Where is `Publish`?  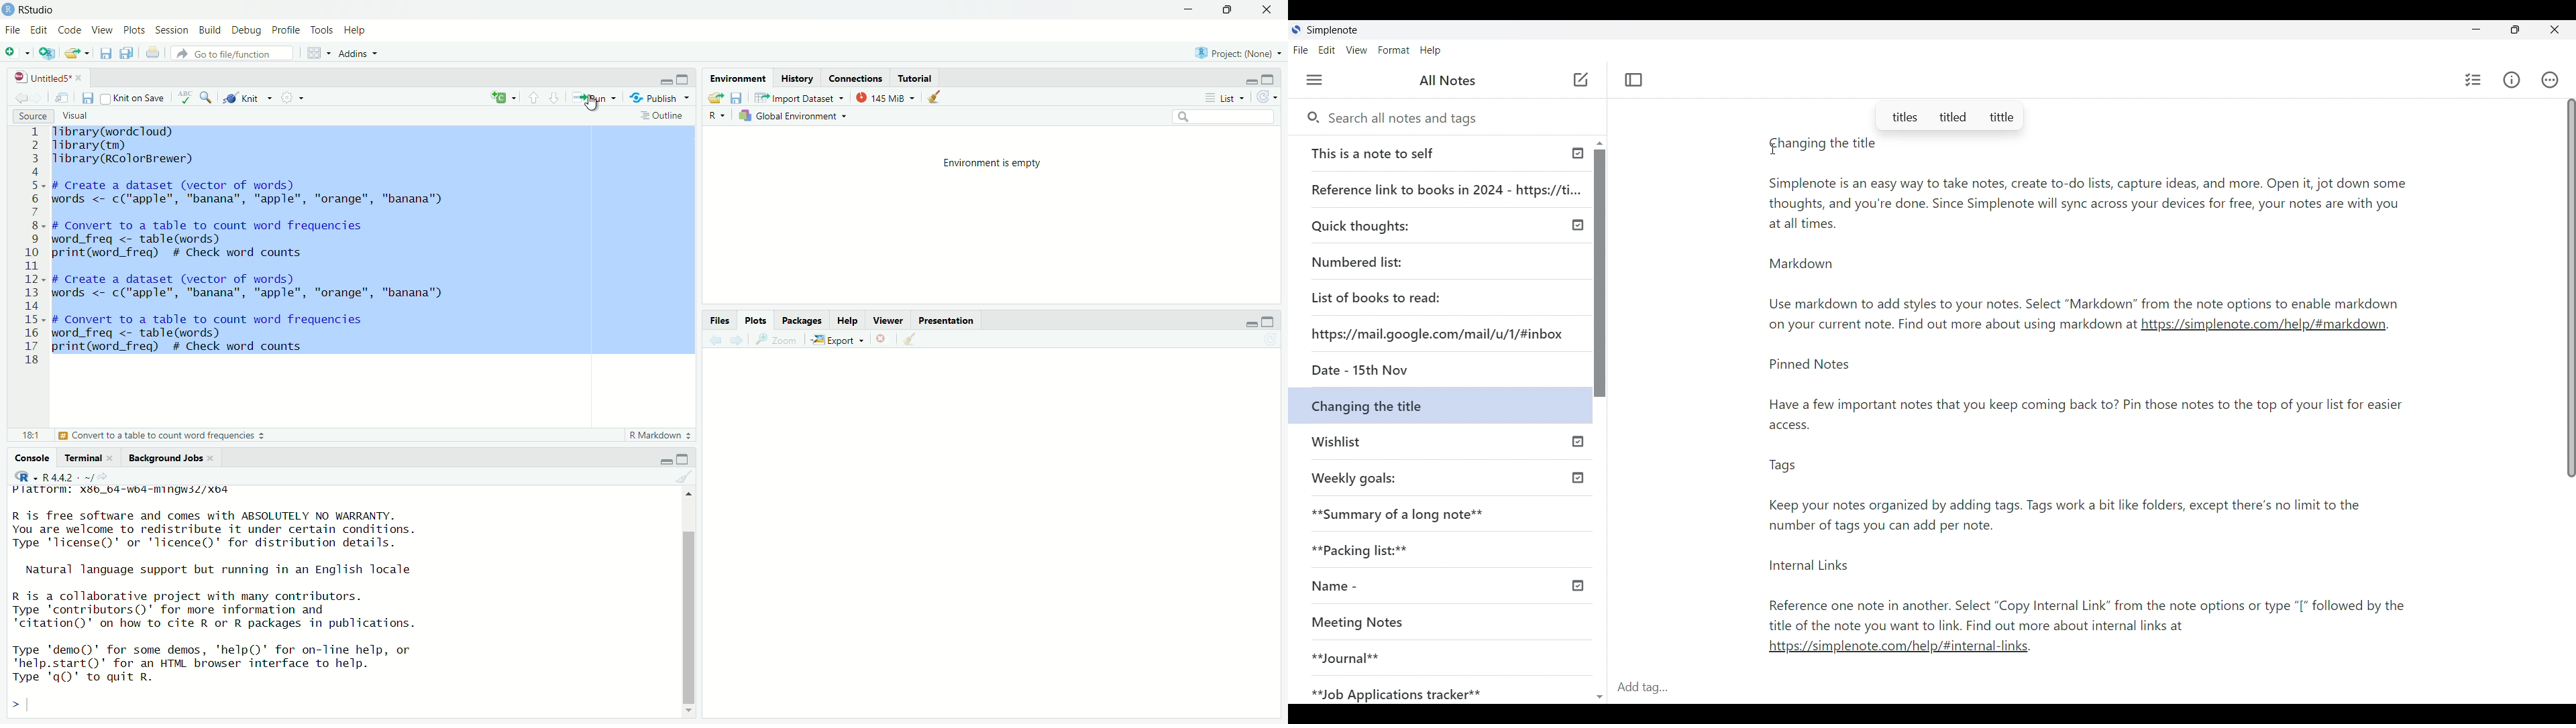 Publish is located at coordinates (660, 99).